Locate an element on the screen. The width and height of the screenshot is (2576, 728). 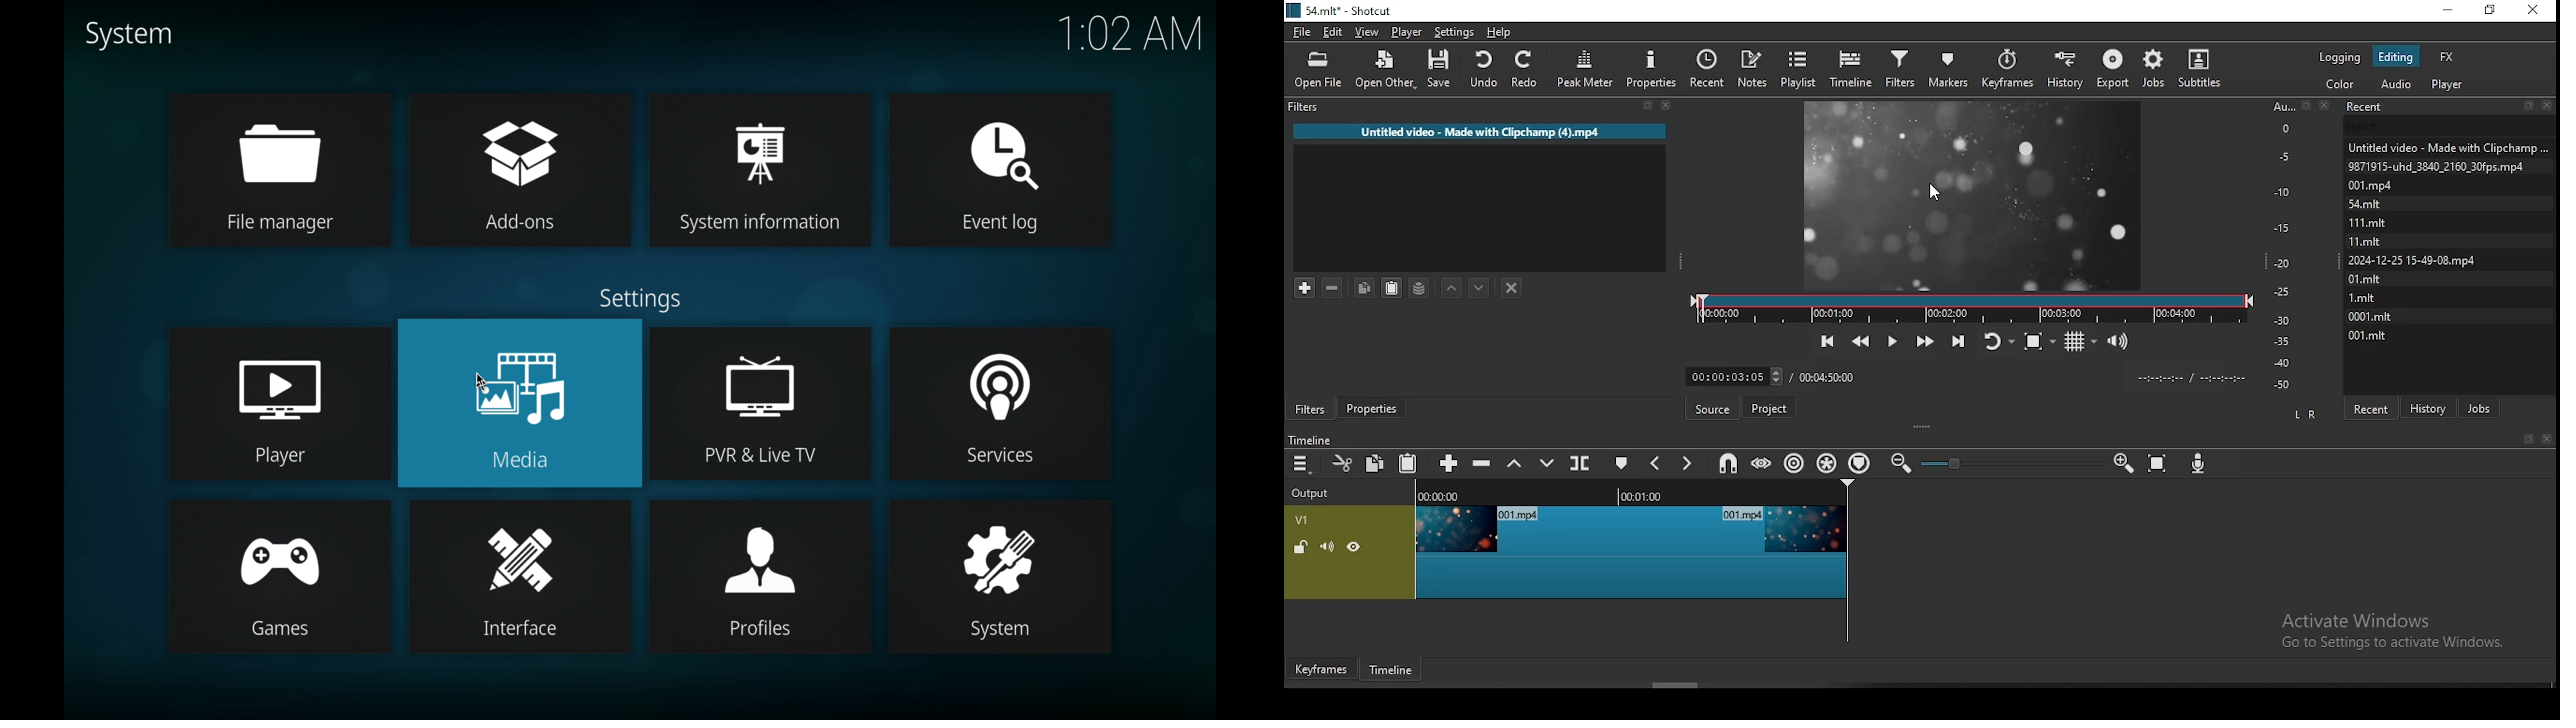
open other is located at coordinates (1386, 72).